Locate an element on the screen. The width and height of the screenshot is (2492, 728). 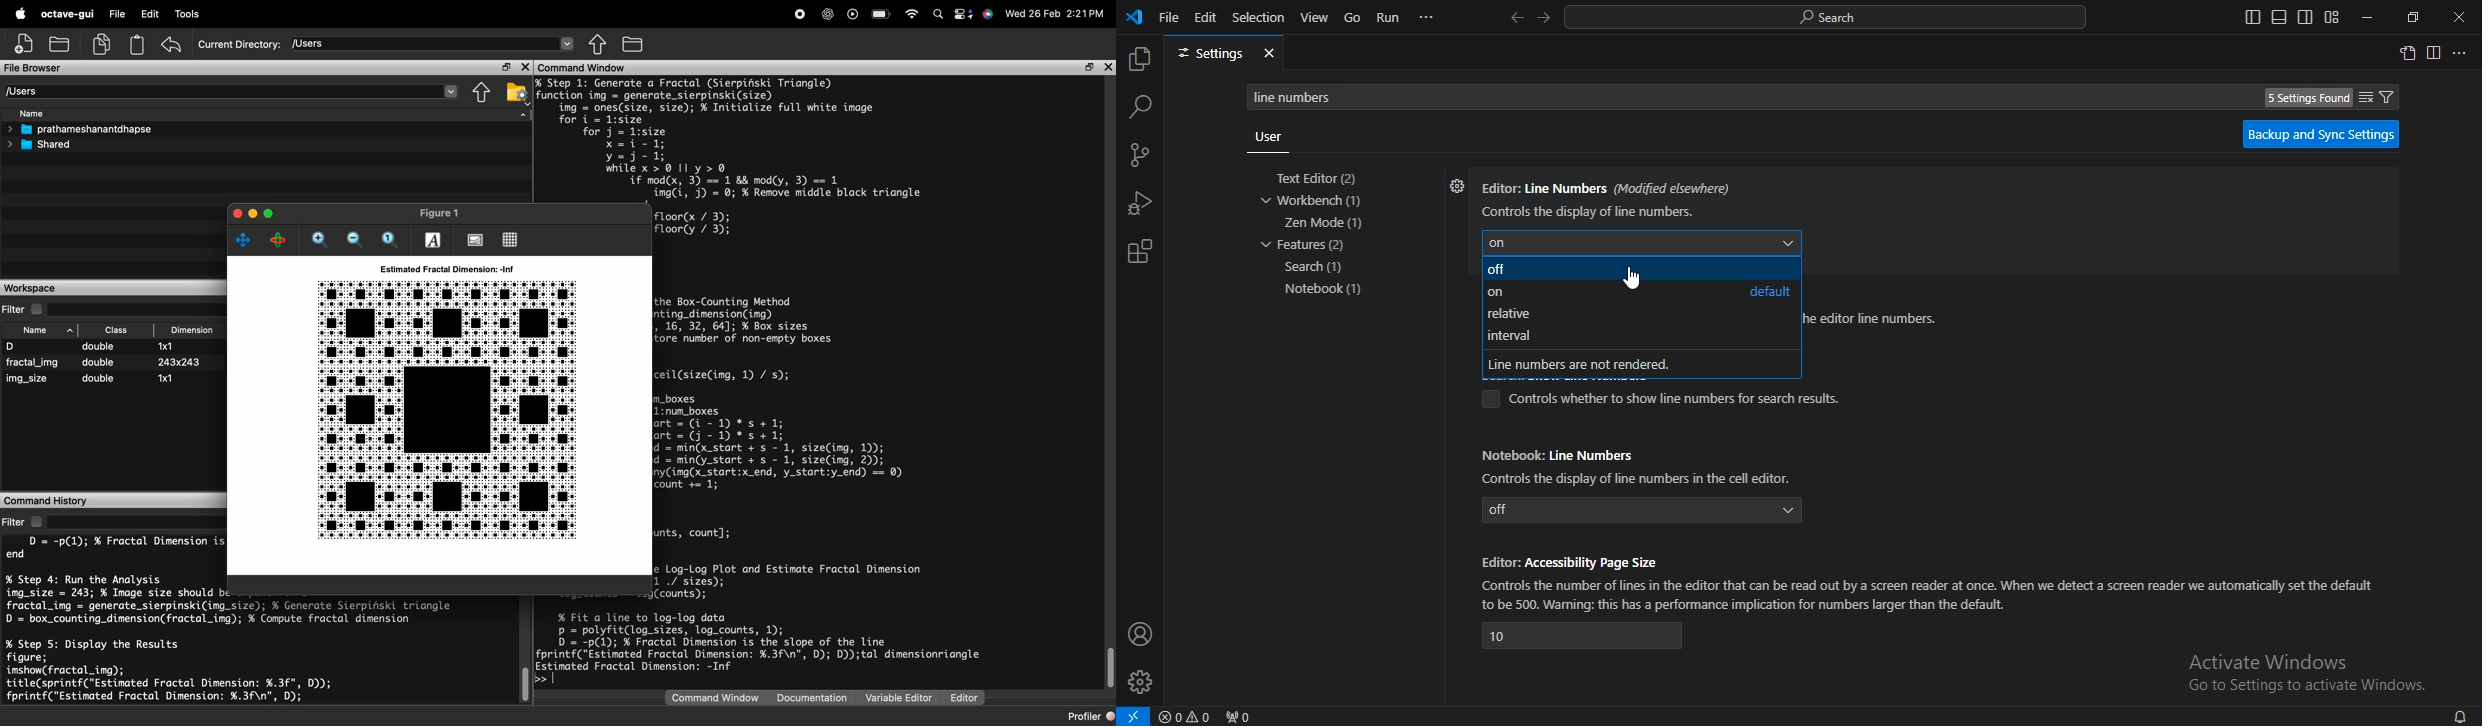
scroll bar is located at coordinates (1109, 668).